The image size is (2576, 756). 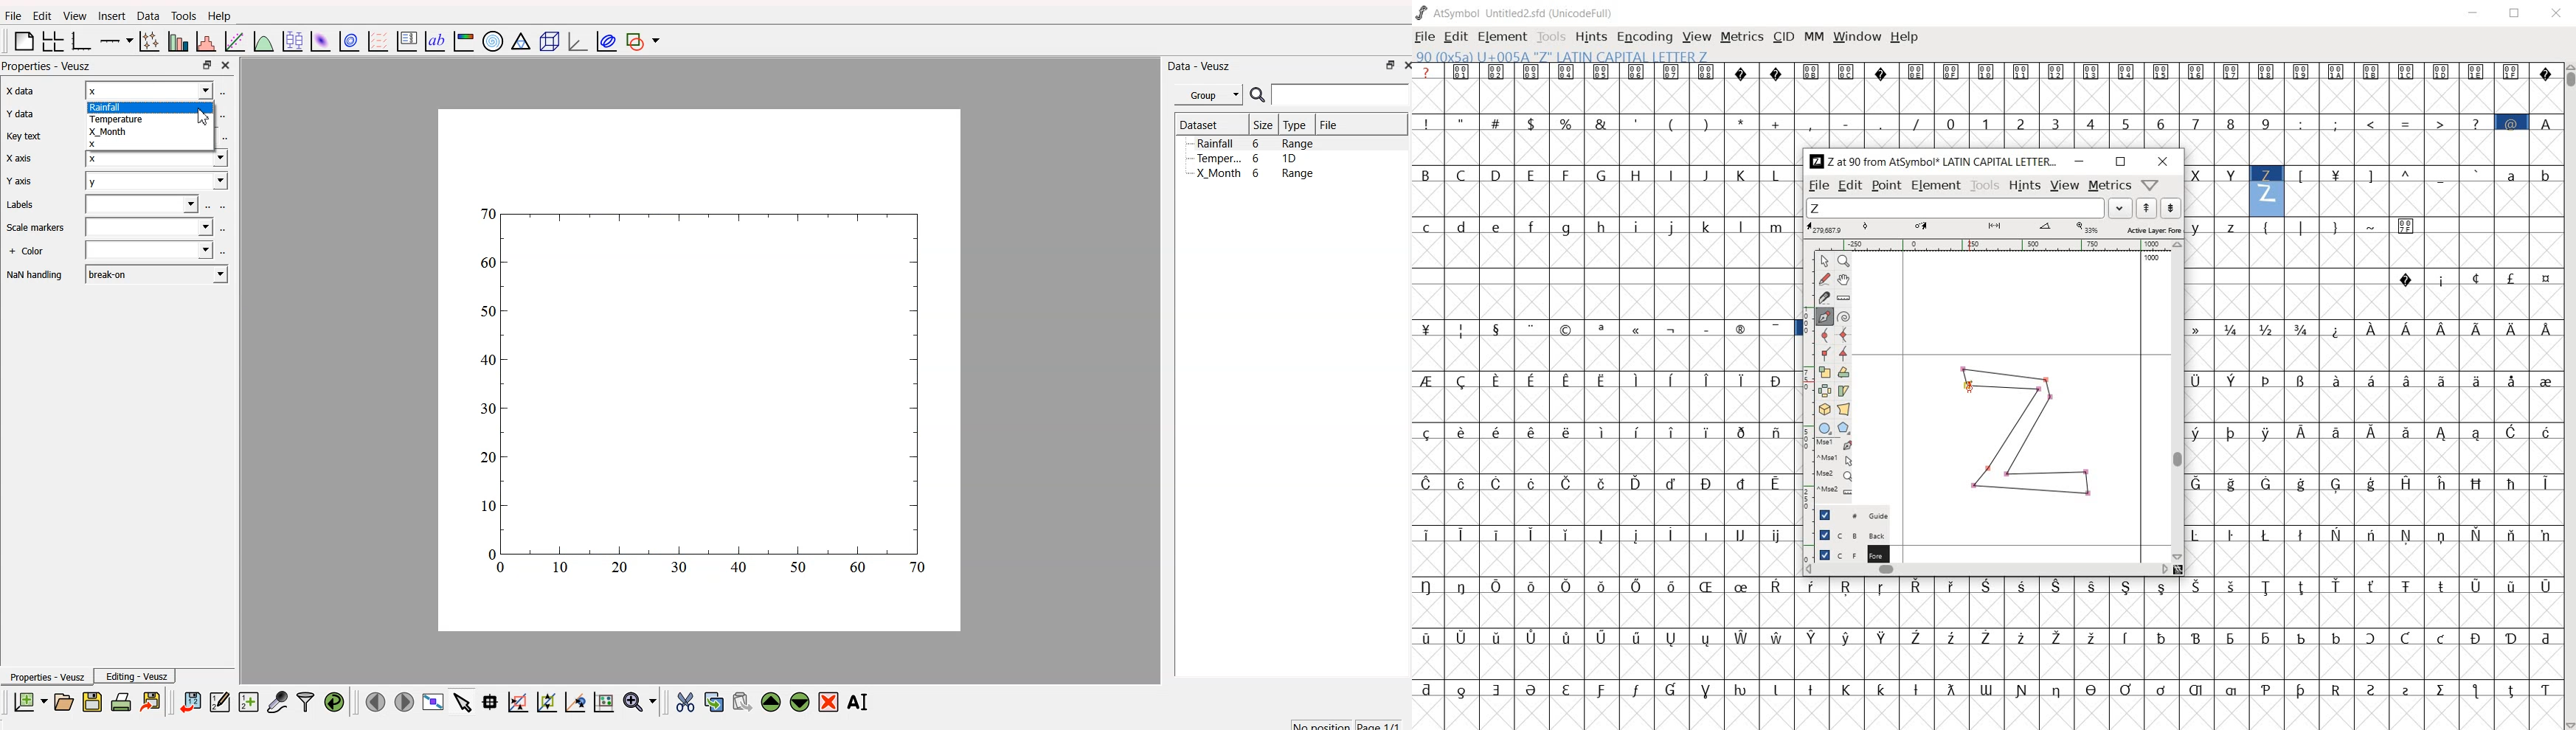 What do you see at coordinates (1849, 186) in the screenshot?
I see `edit` at bounding box center [1849, 186].